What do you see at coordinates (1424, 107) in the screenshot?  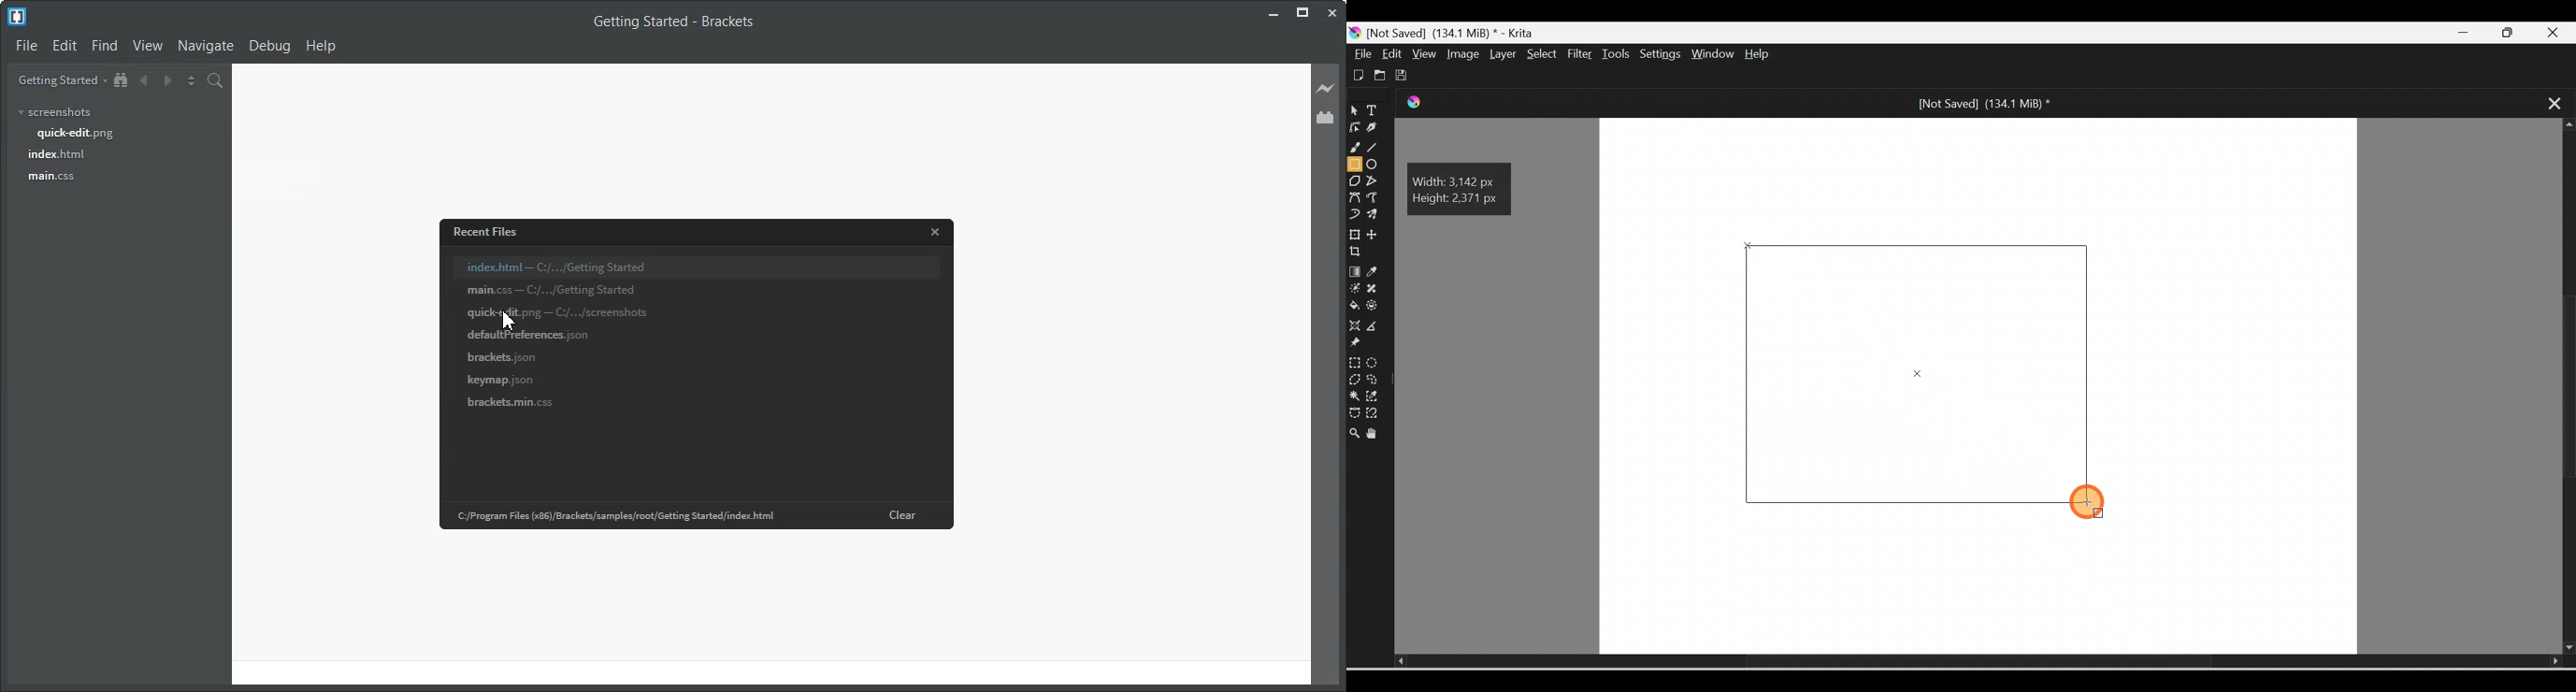 I see `Krita Logo` at bounding box center [1424, 107].